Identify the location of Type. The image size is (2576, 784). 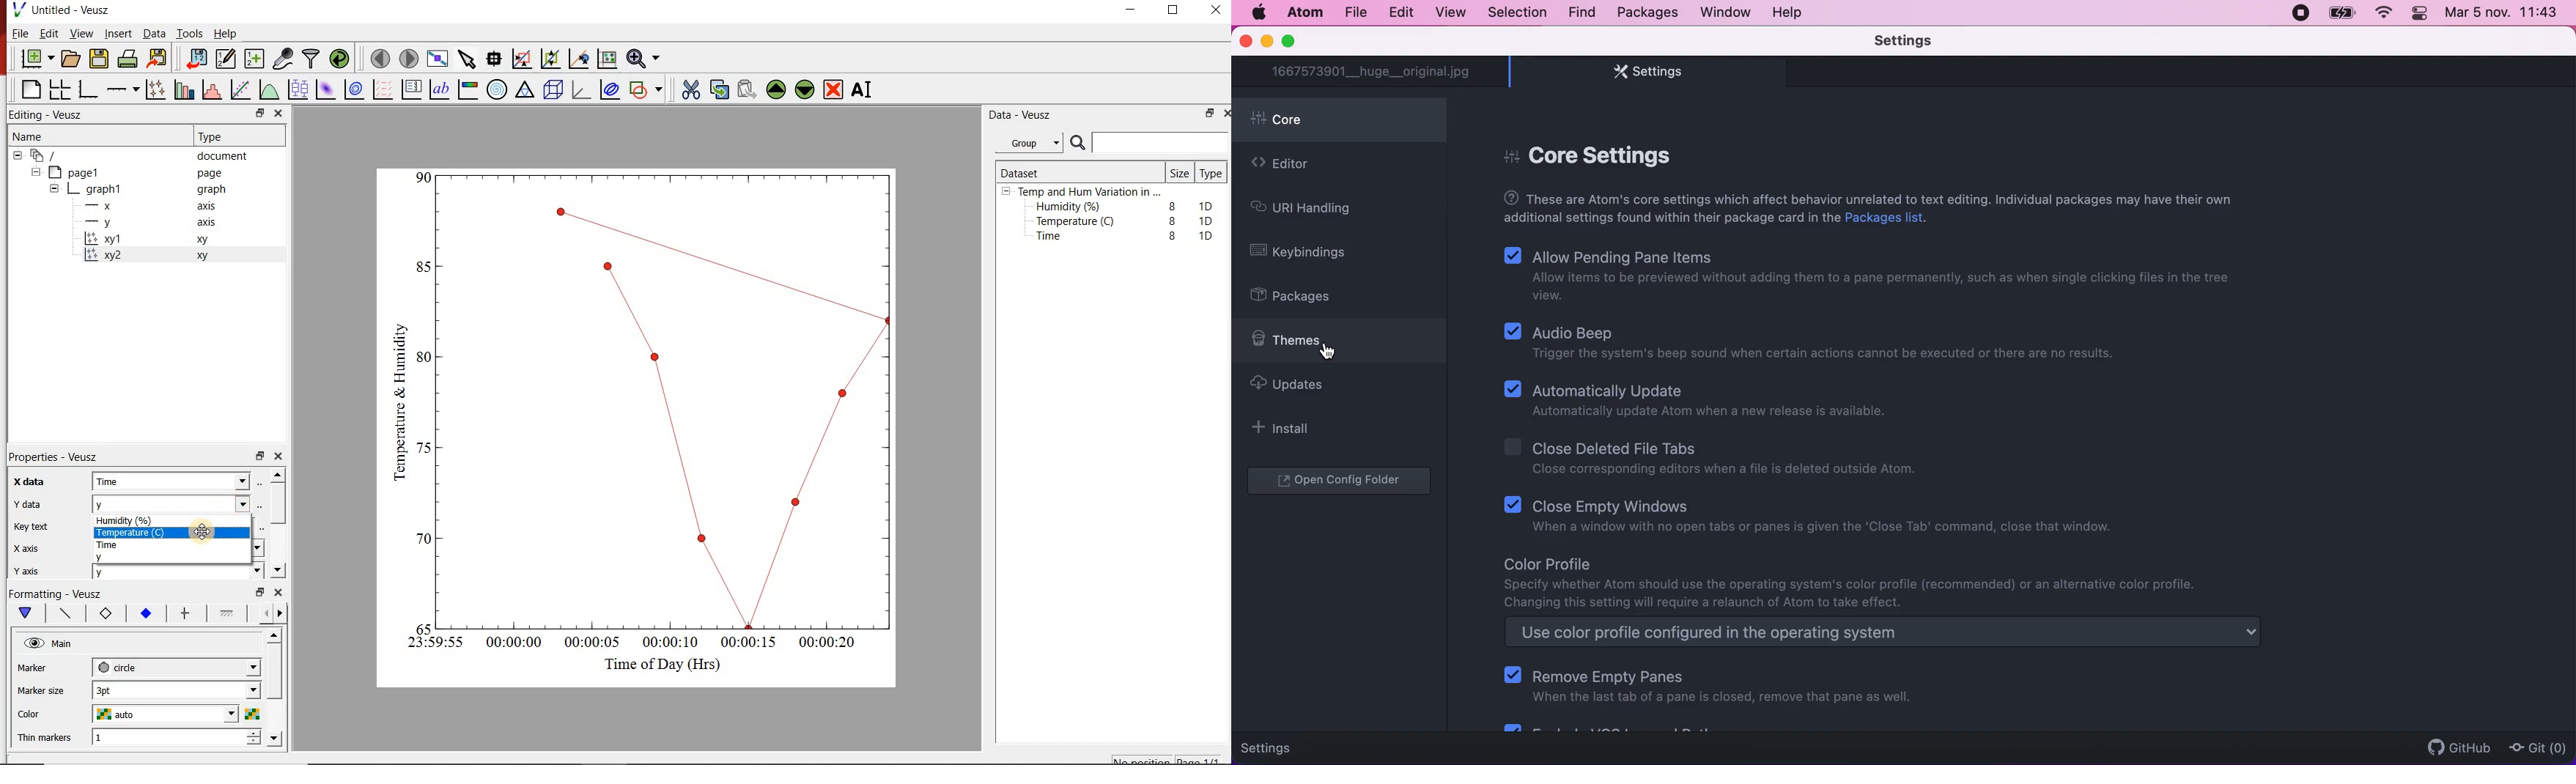
(1211, 174).